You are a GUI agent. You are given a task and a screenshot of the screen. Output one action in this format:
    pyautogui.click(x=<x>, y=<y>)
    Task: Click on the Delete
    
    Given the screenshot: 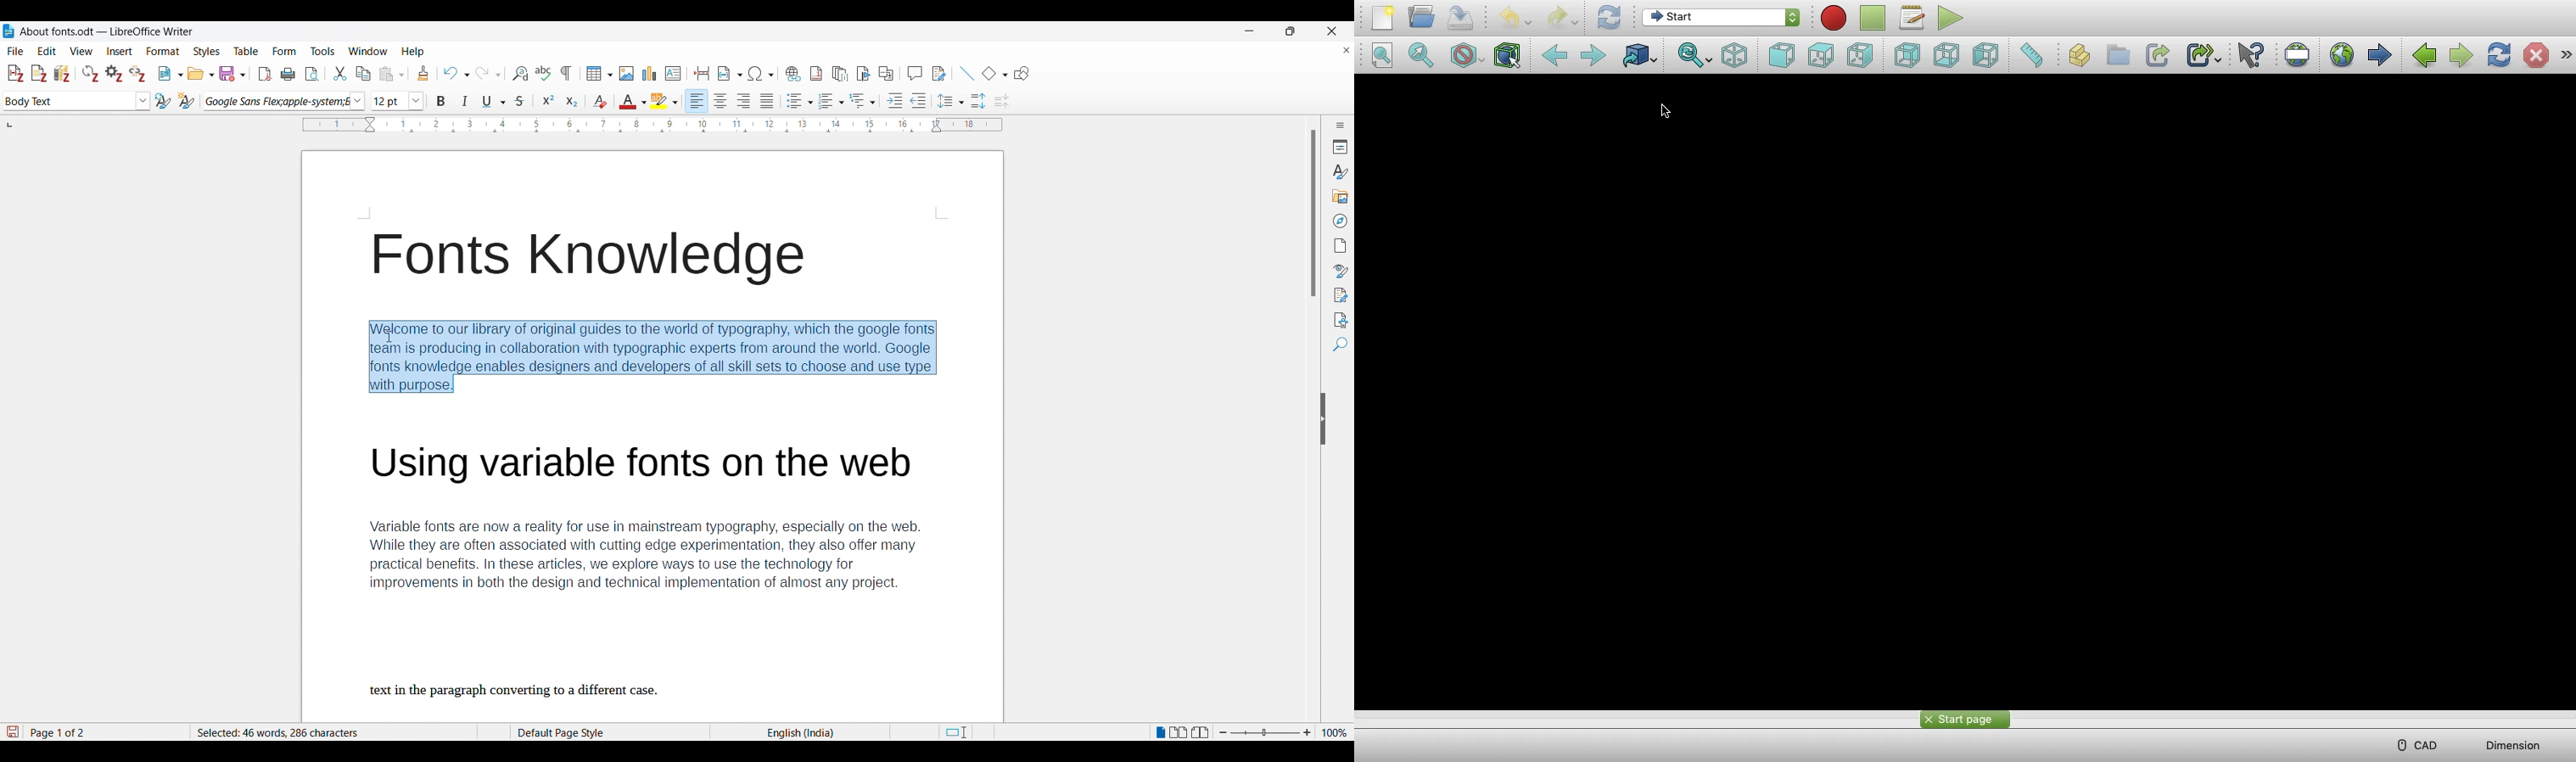 What is the action you would take?
    pyautogui.click(x=2537, y=54)
    